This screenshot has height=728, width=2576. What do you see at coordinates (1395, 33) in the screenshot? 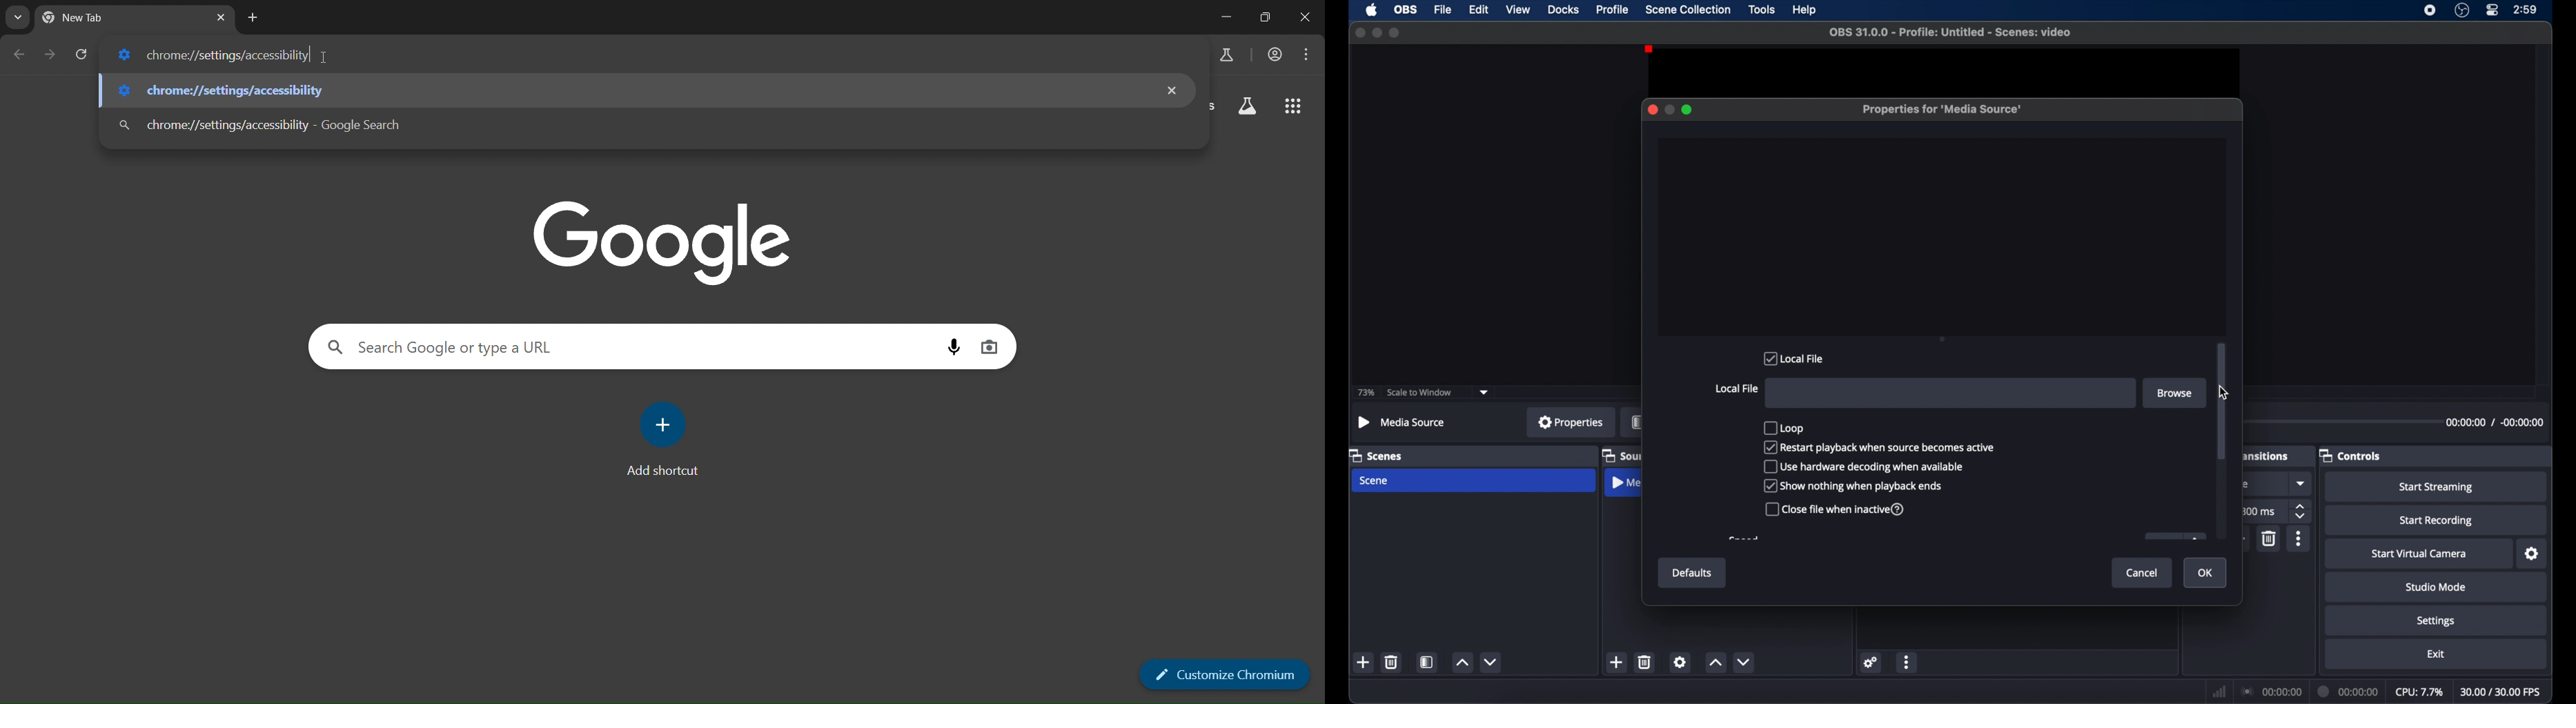
I see `maximize` at bounding box center [1395, 33].